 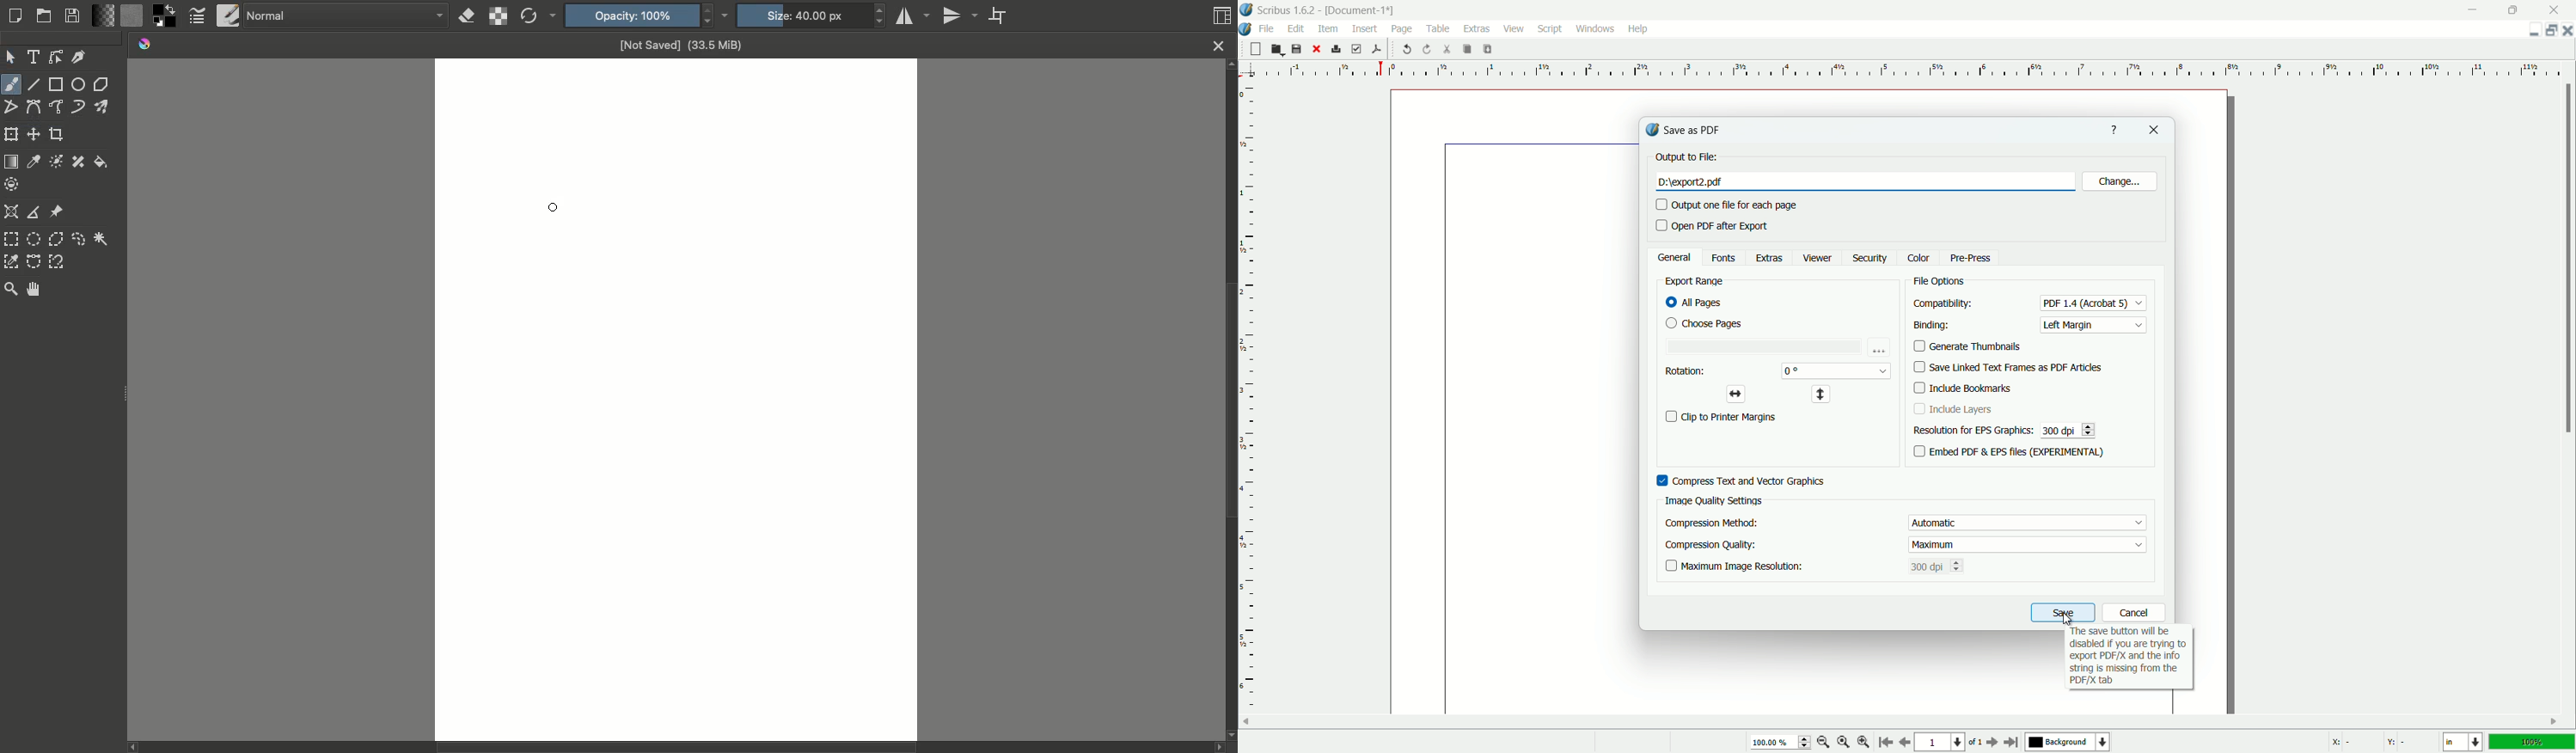 What do you see at coordinates (1844, 743) in the screenshot?
I see `zoom to 100%` at bounding box center [1844, 743].